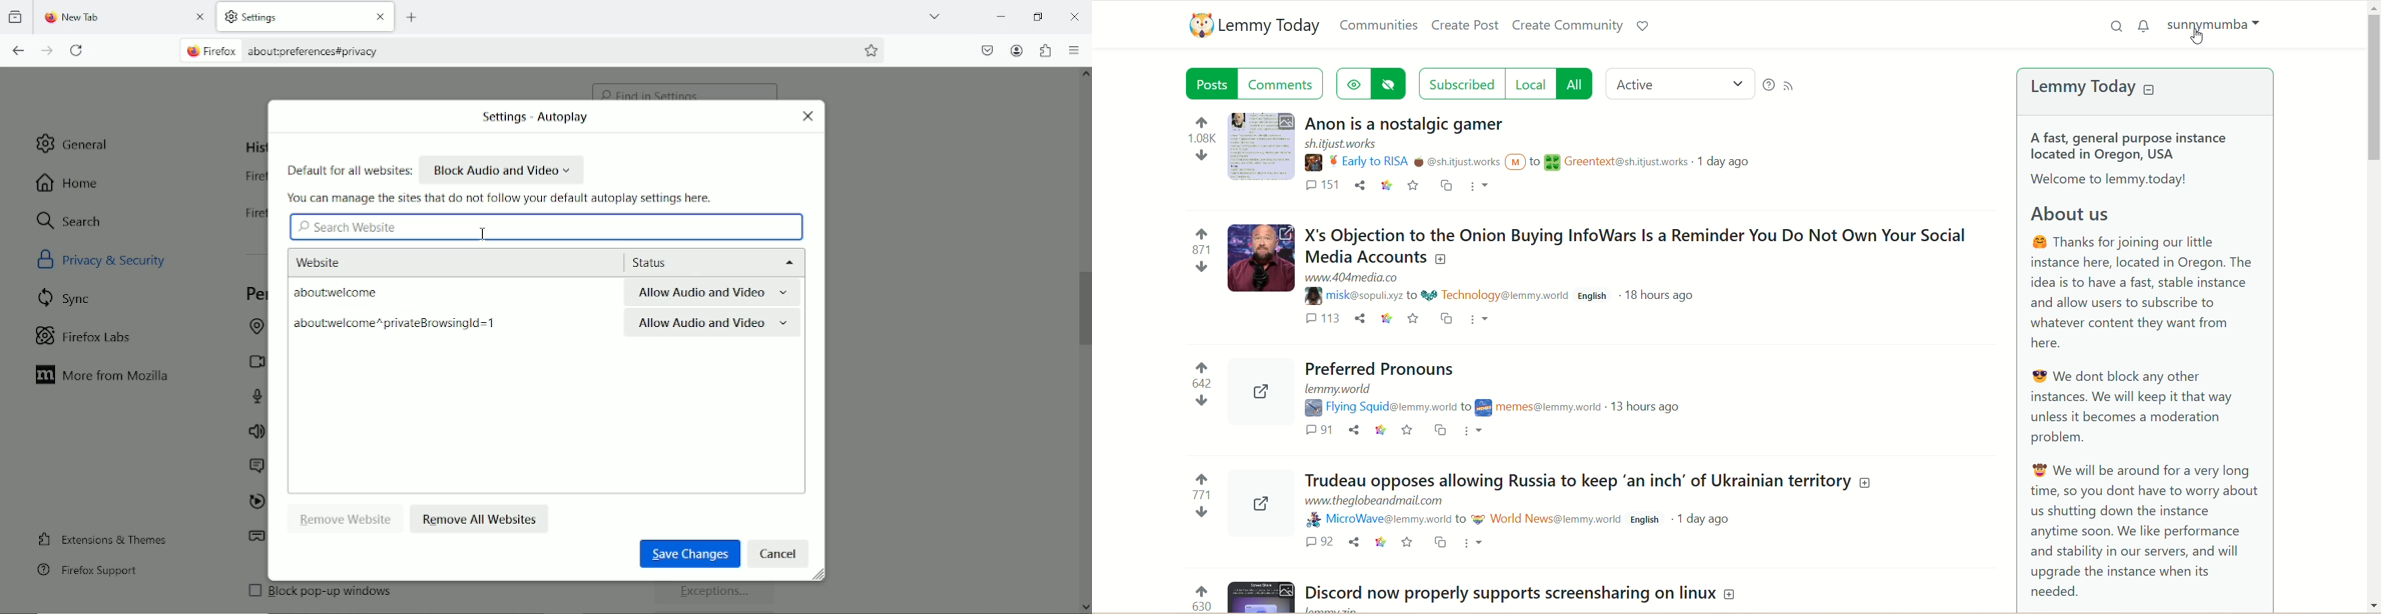  What do you see at coordinates (1085, 305) in the screenshot?
I see `vertical scroll bar` at bounding box center [1085, 305].